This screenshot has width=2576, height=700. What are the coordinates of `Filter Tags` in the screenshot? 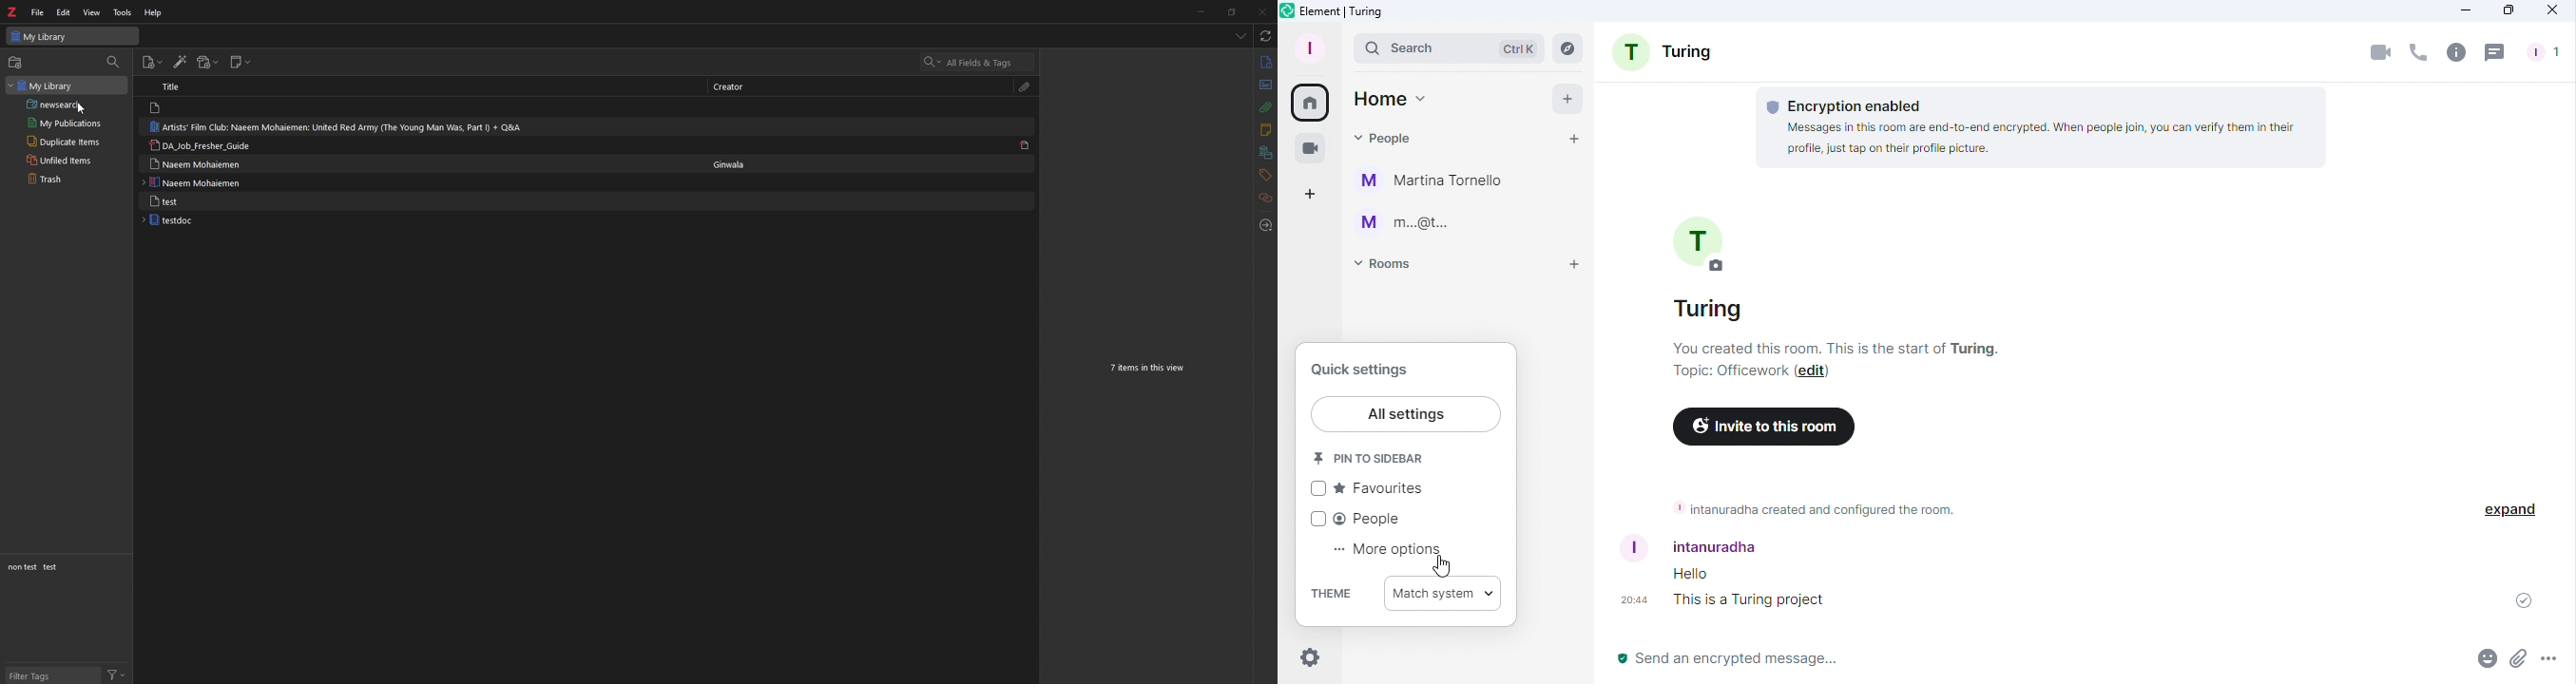 It's located at (47, 675).